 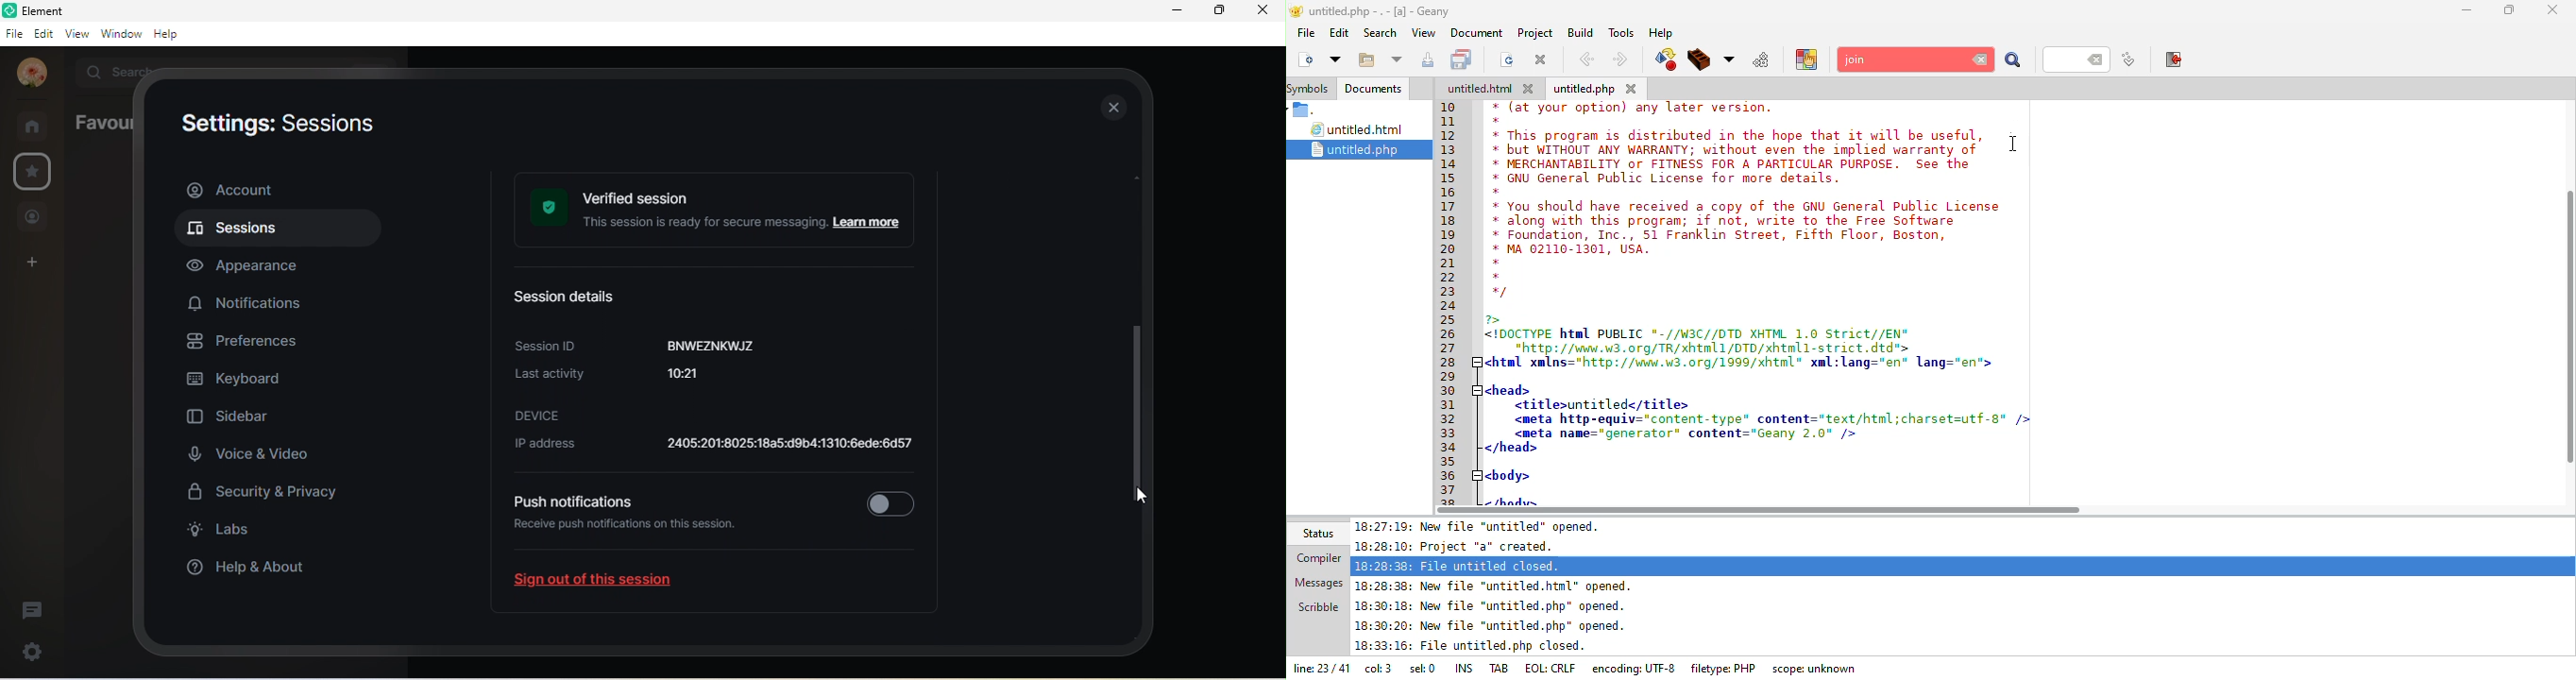 I want to click on last activity 10:21, so click(x=627, y=380).